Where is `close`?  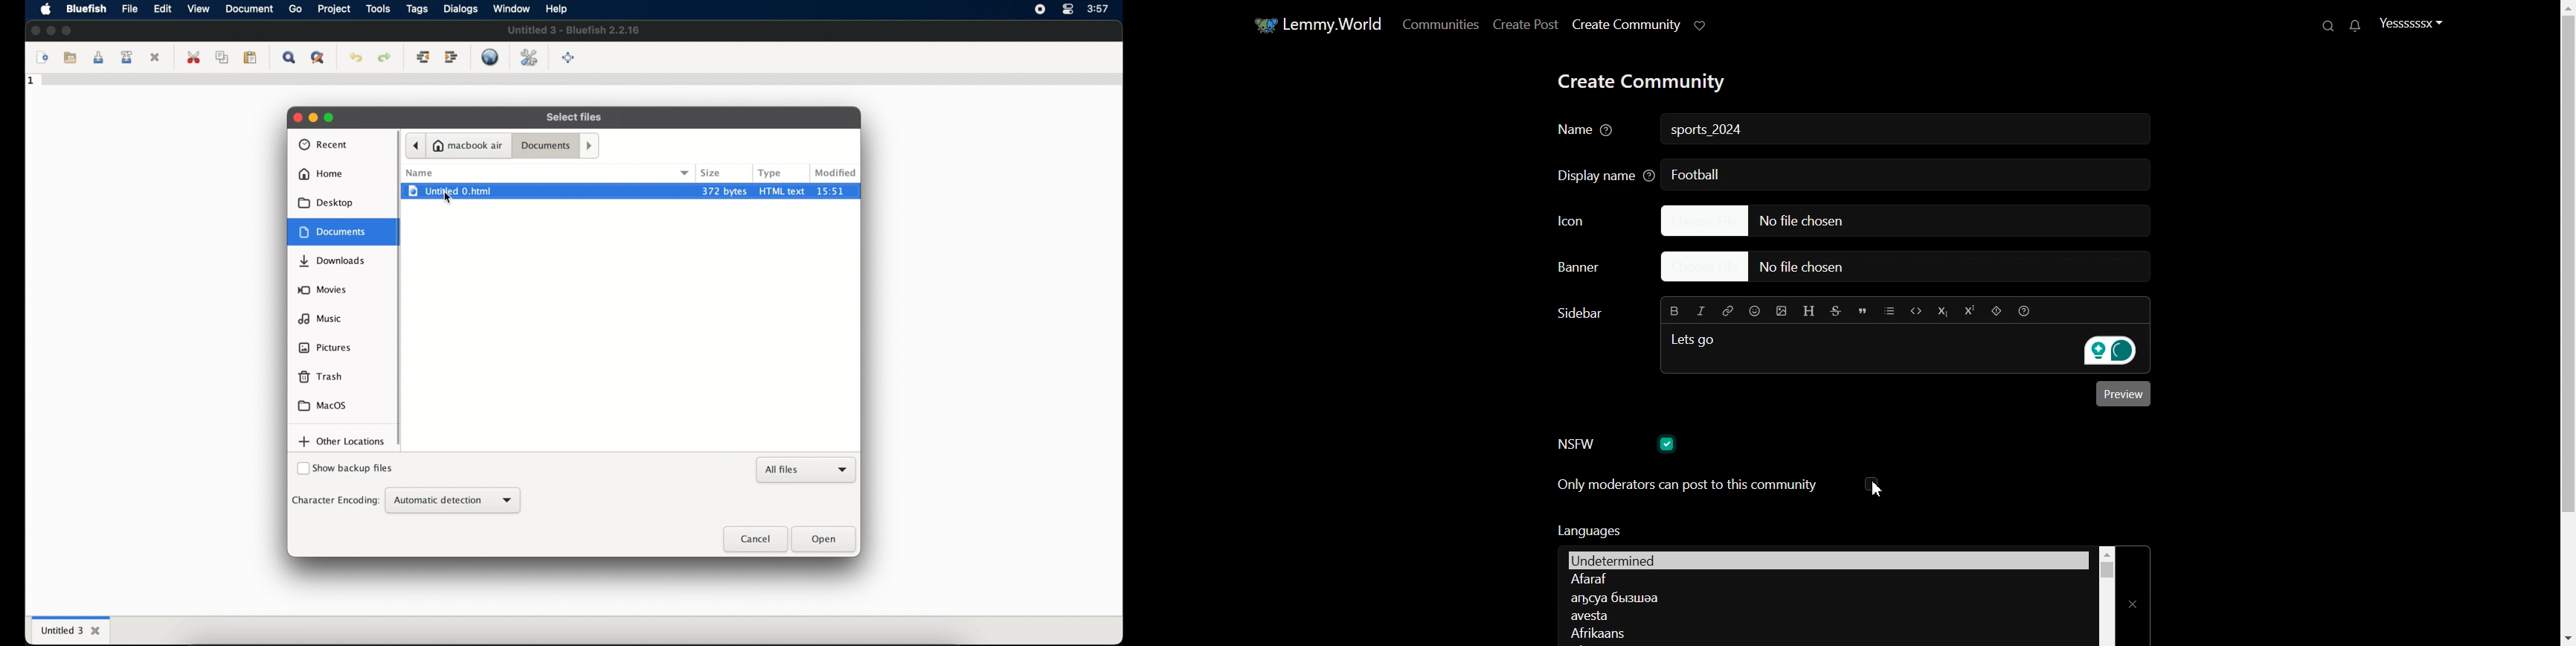
close is located at coordinates (295, 117).